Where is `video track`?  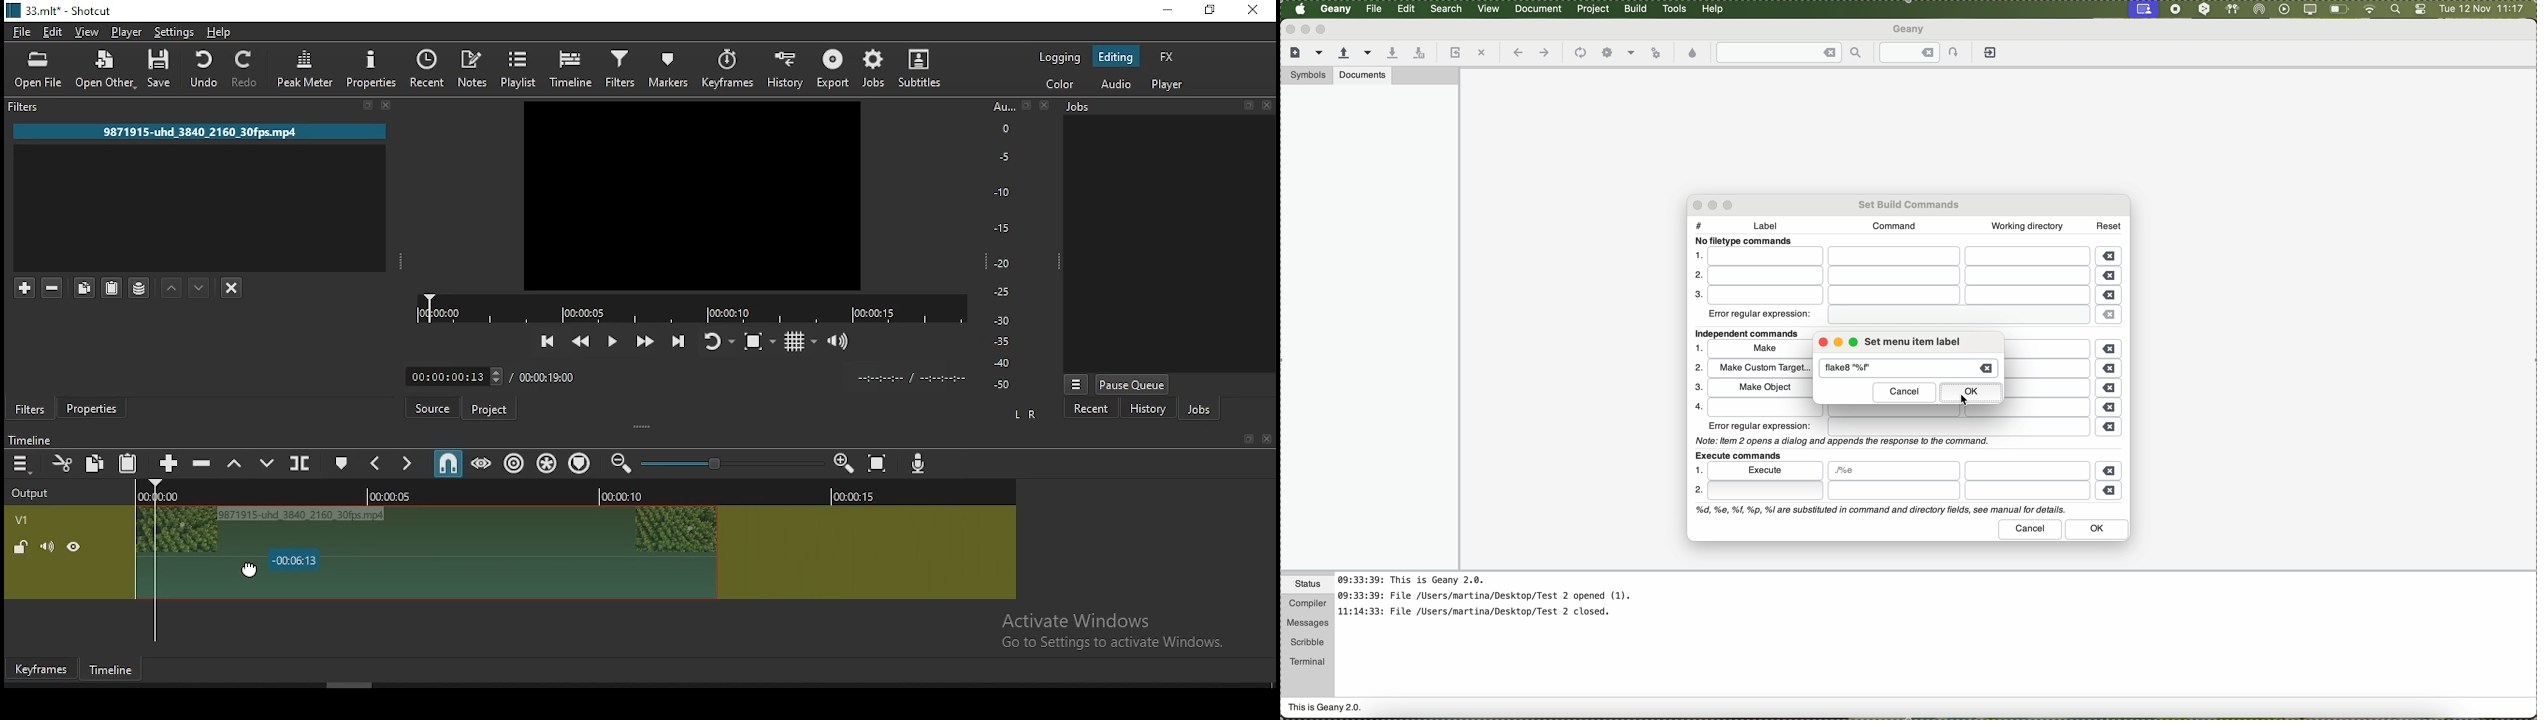
video track is located at coordinates (867, 542).